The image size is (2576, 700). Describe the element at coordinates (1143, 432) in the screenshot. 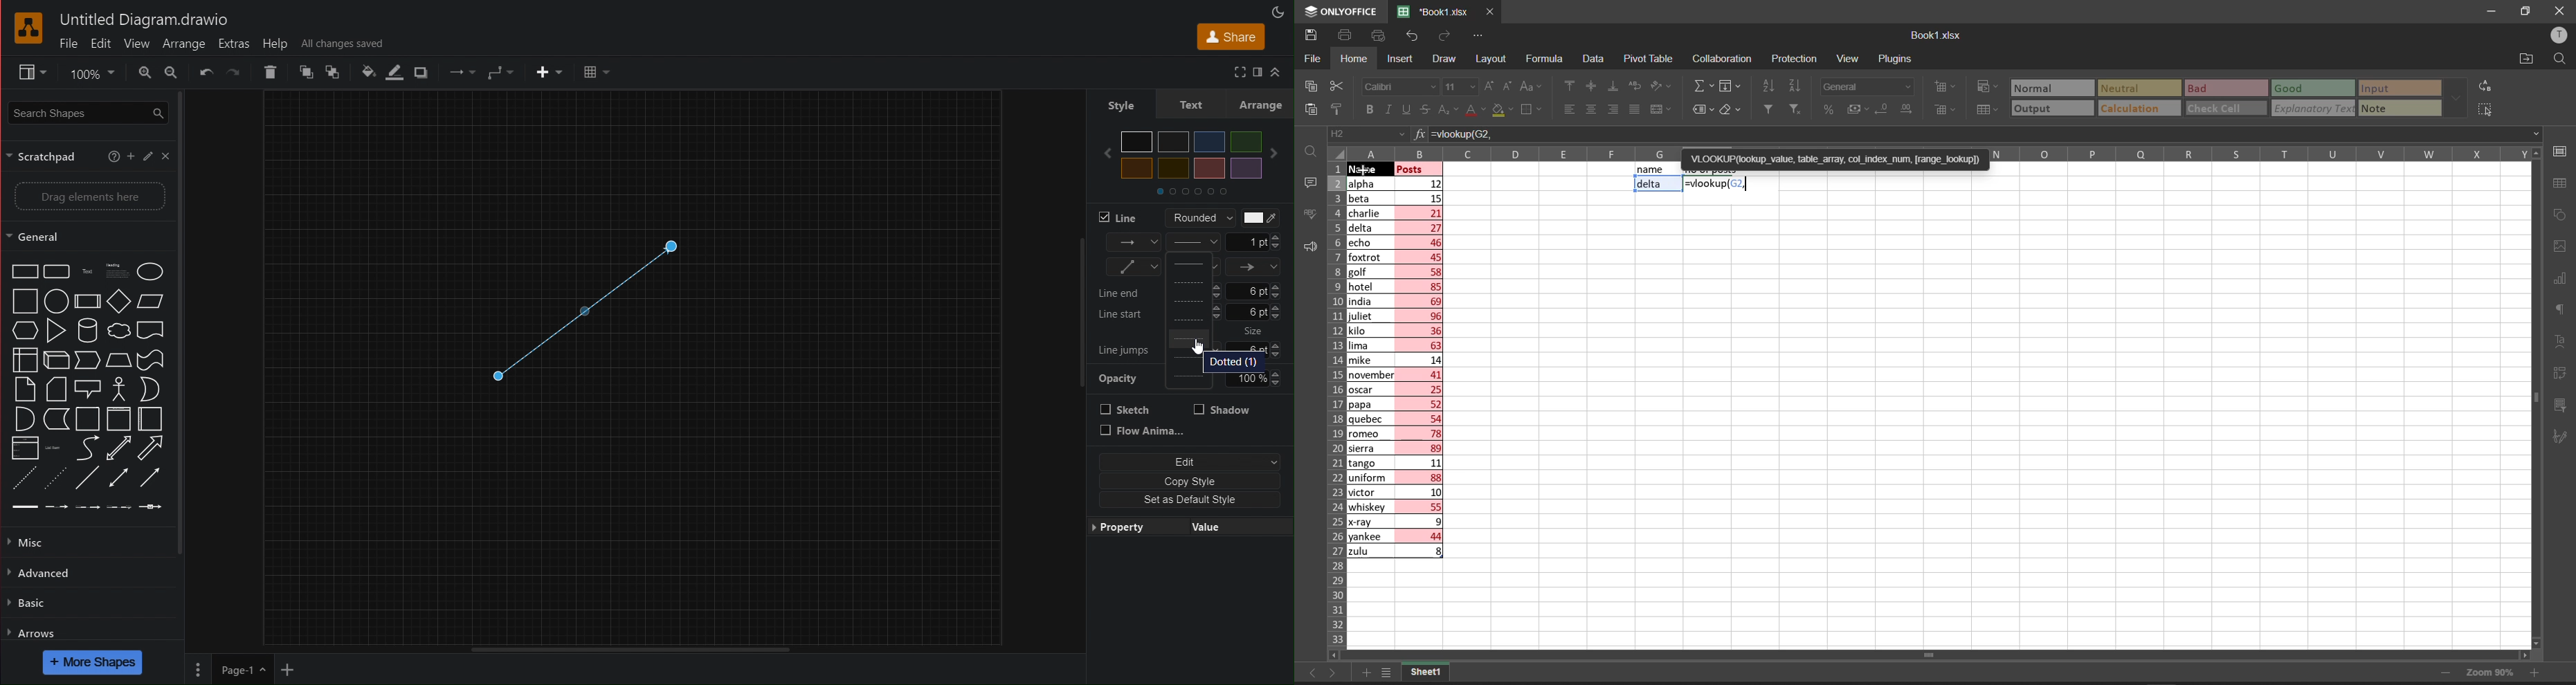

I see `Flow Animation` at that location.